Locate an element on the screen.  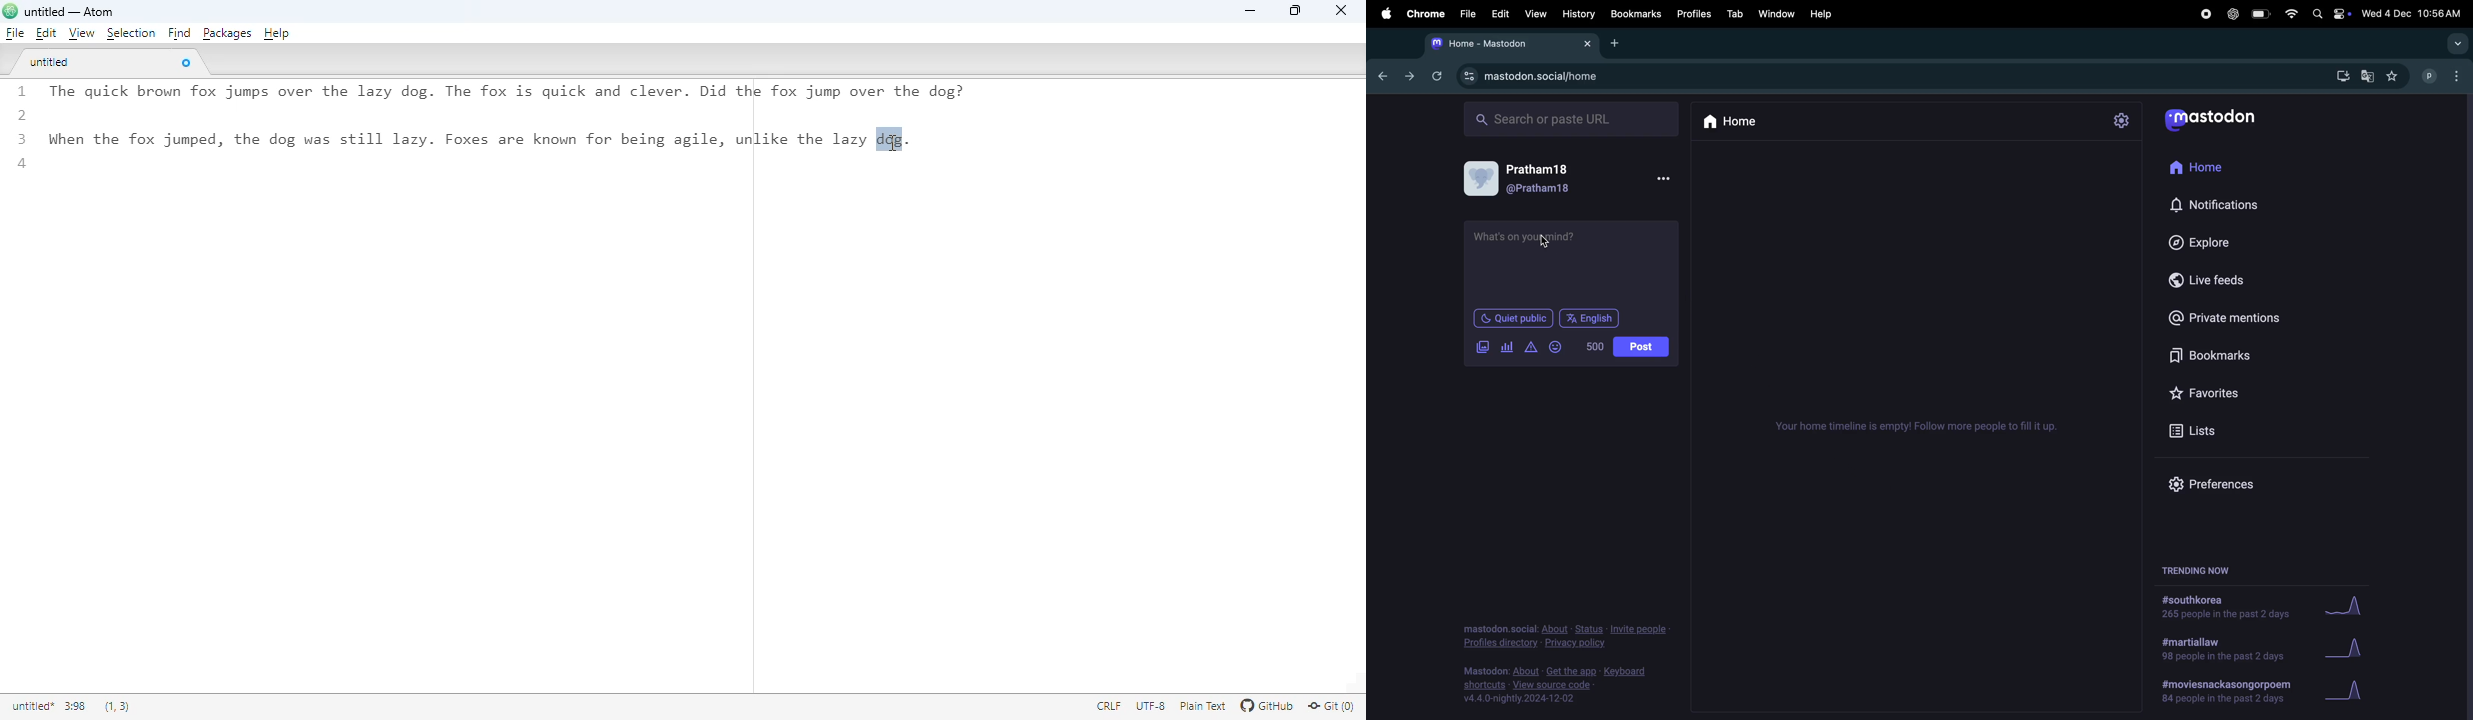
#south korea is located at coordinates (2224, 607).